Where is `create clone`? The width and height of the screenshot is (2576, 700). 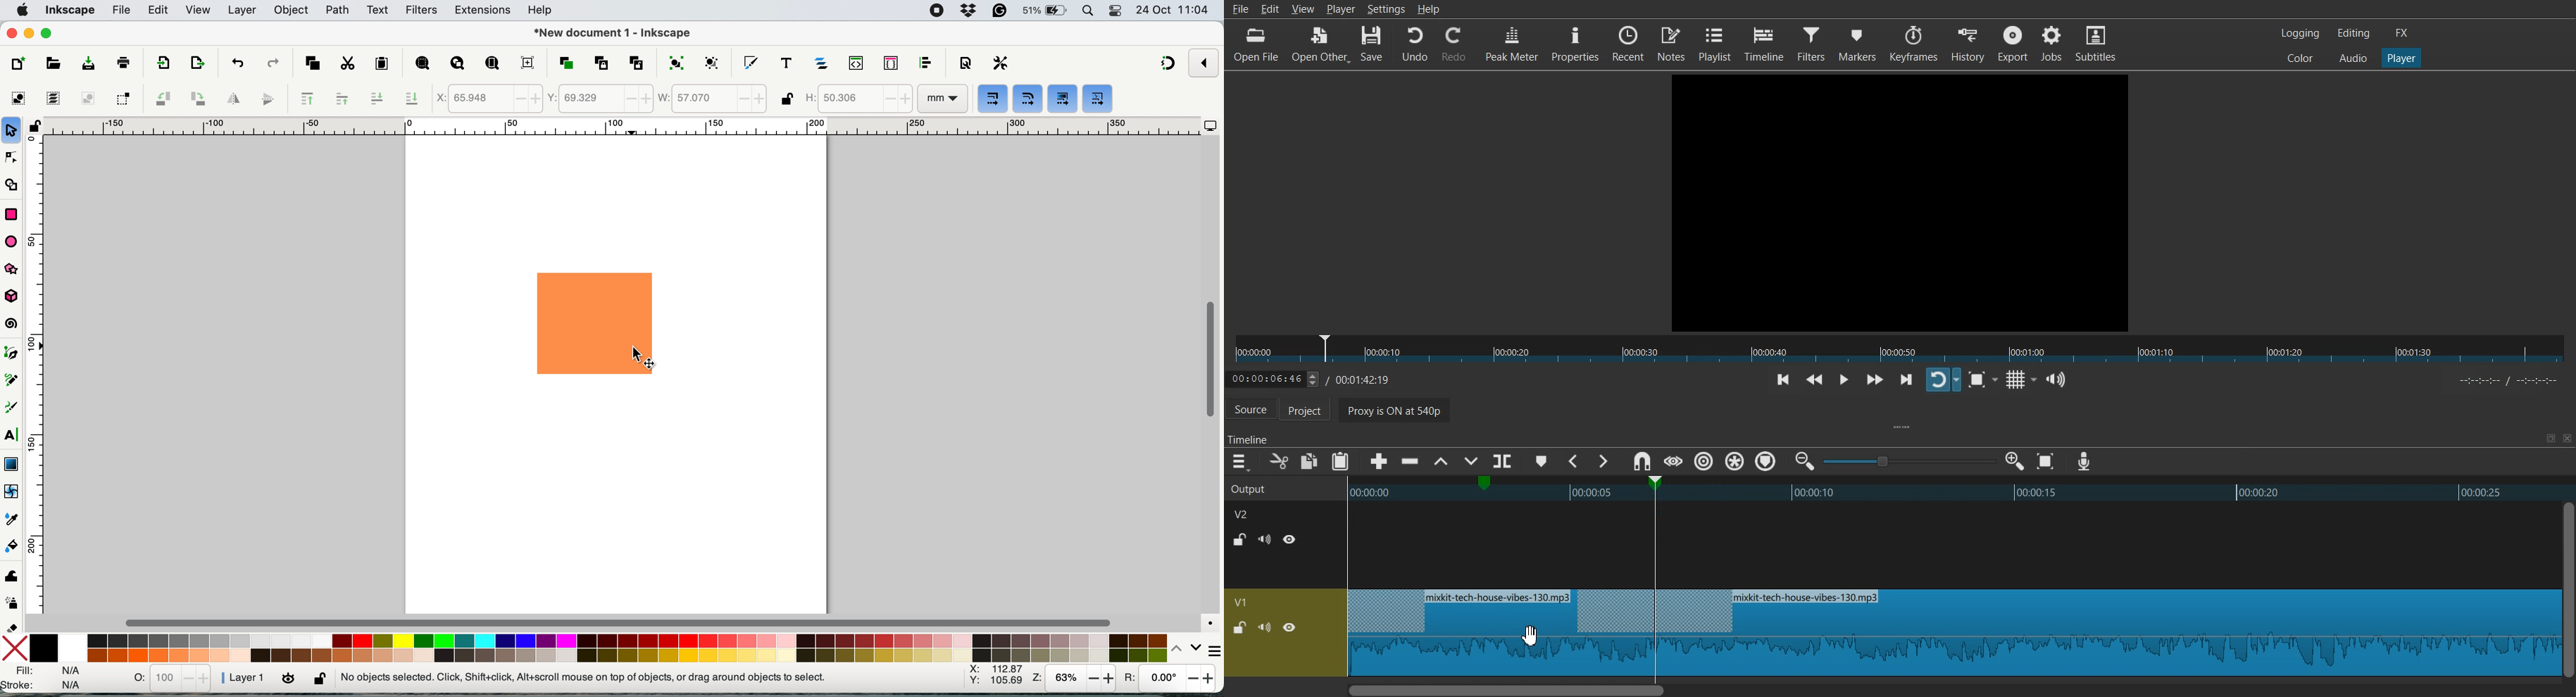
create clone is located at coordinates (599, 63).